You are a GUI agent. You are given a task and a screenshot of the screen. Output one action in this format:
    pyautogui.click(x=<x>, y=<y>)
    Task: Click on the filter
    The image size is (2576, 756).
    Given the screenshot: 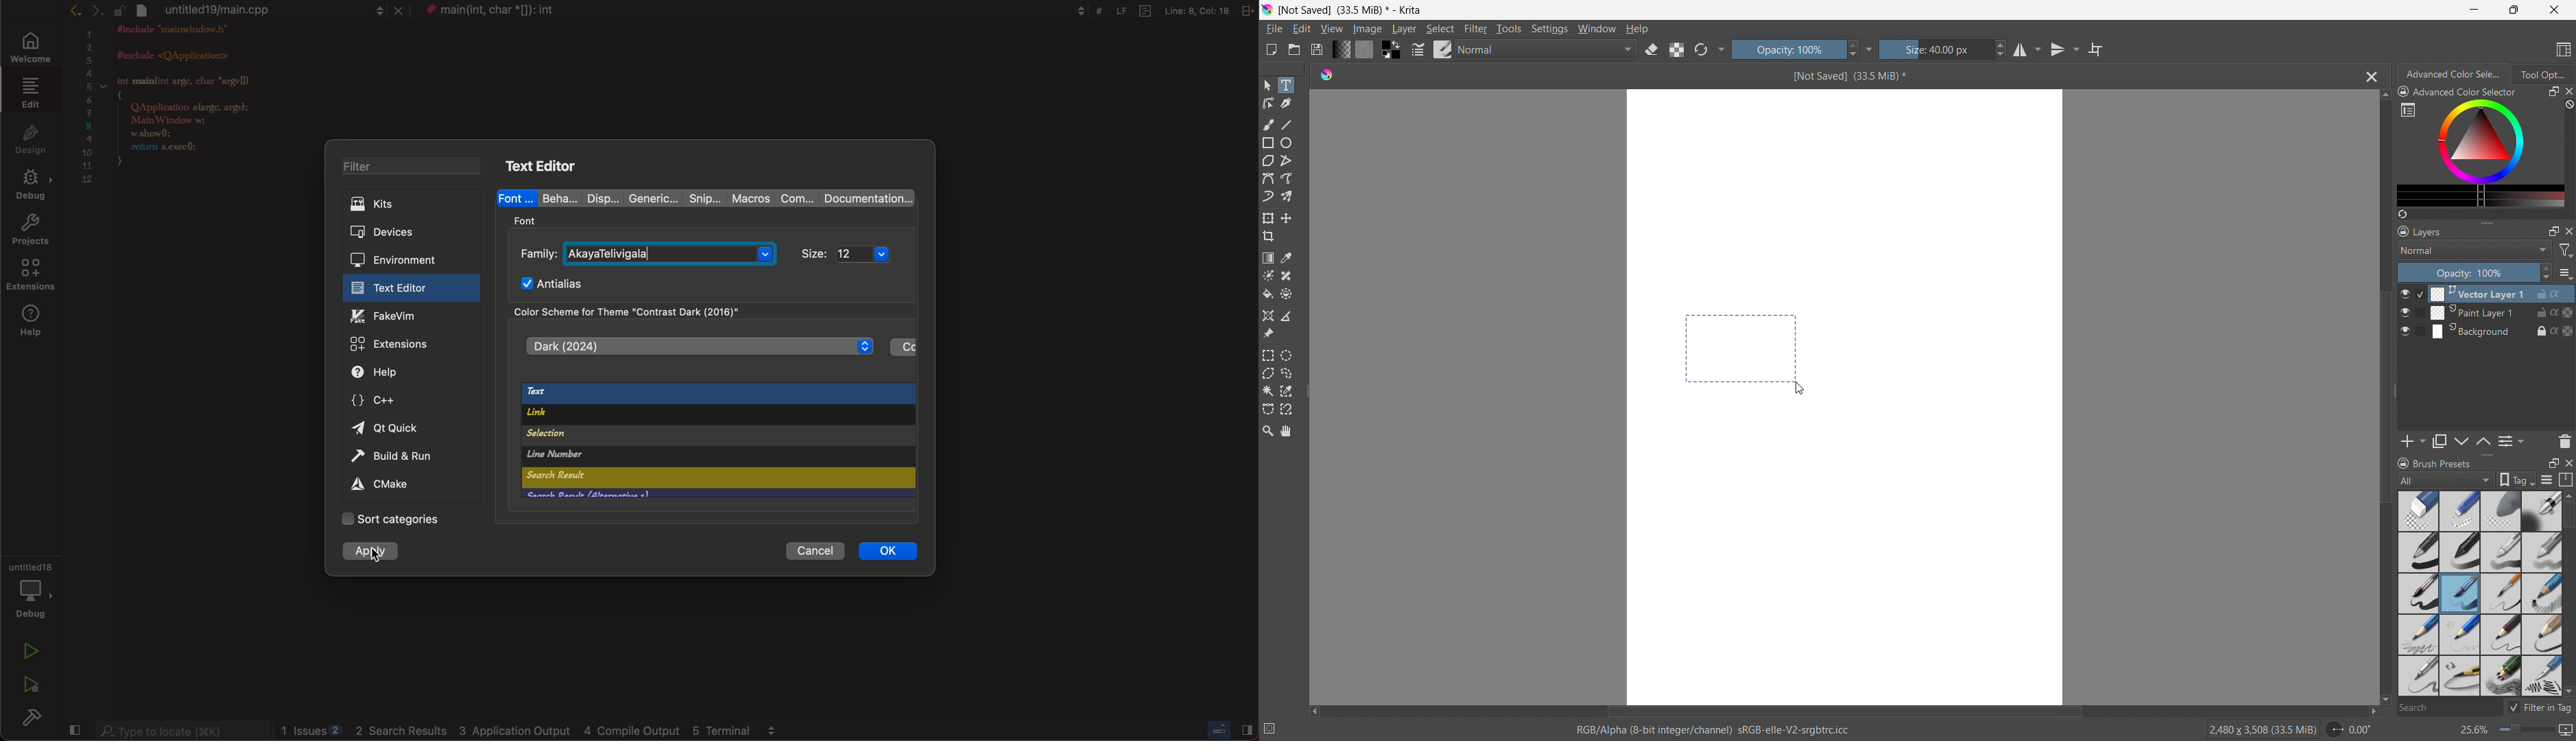 What is the action you would take?
    pyautogui.click(x=1476, y=29)
    